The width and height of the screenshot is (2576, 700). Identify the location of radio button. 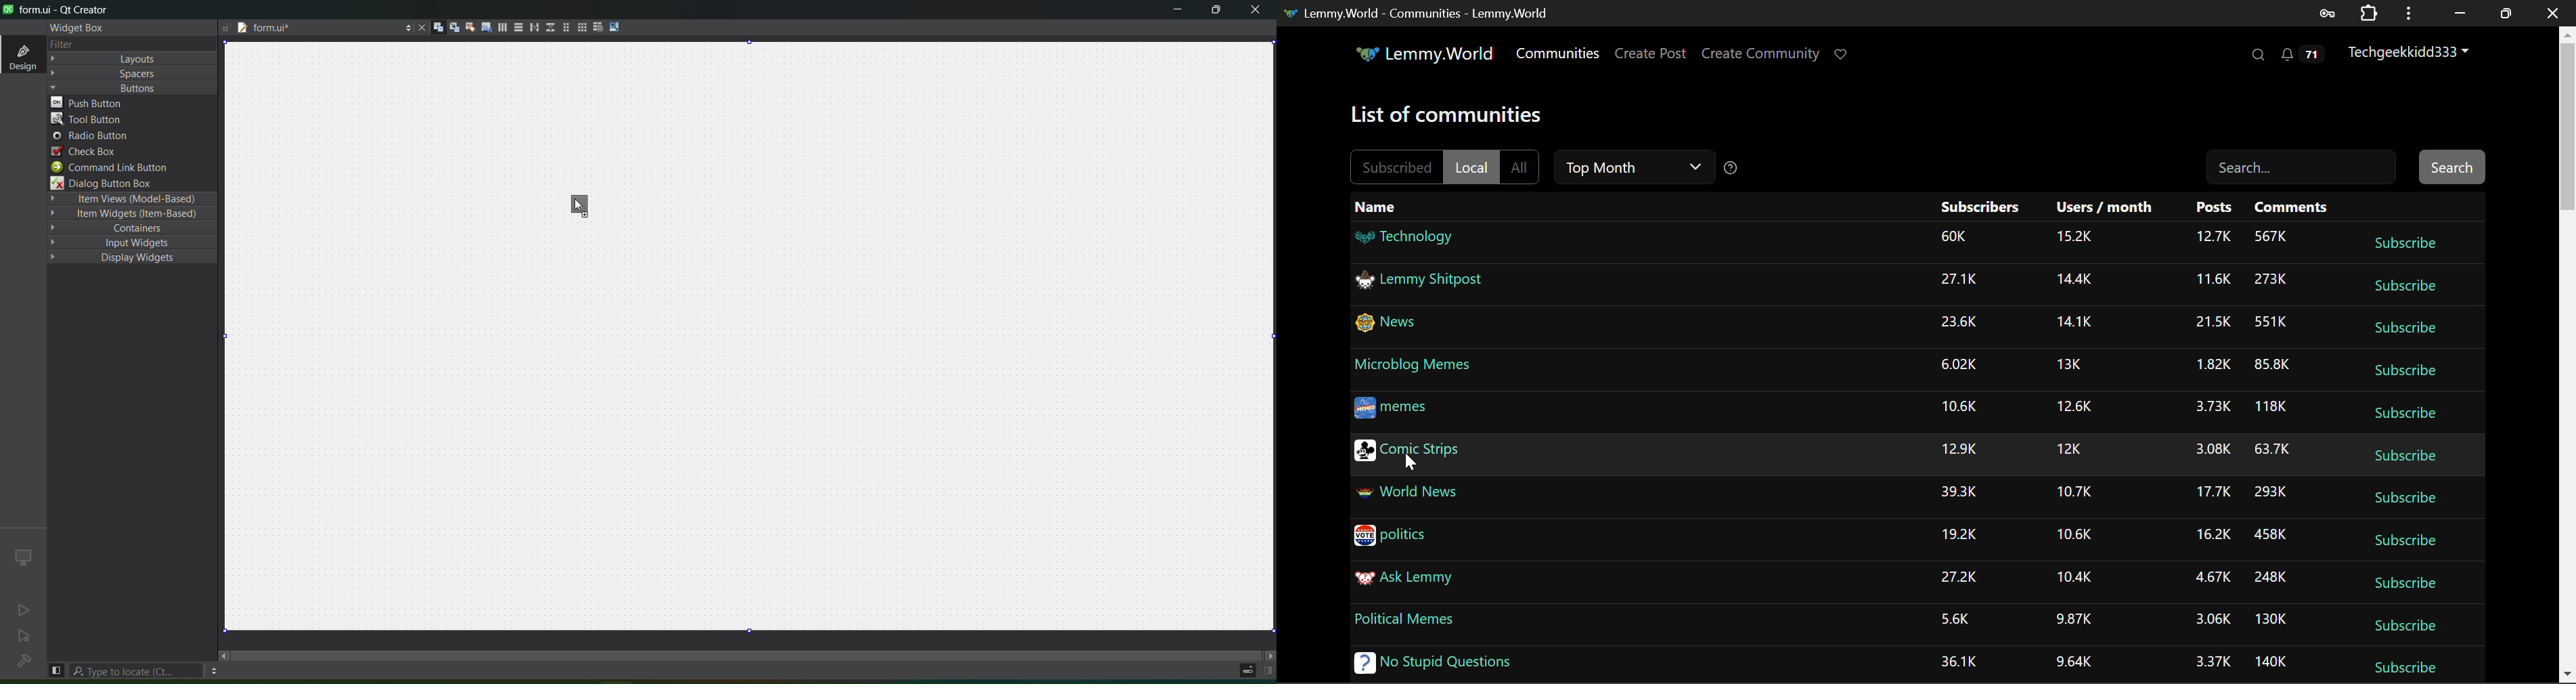
(128, 137).